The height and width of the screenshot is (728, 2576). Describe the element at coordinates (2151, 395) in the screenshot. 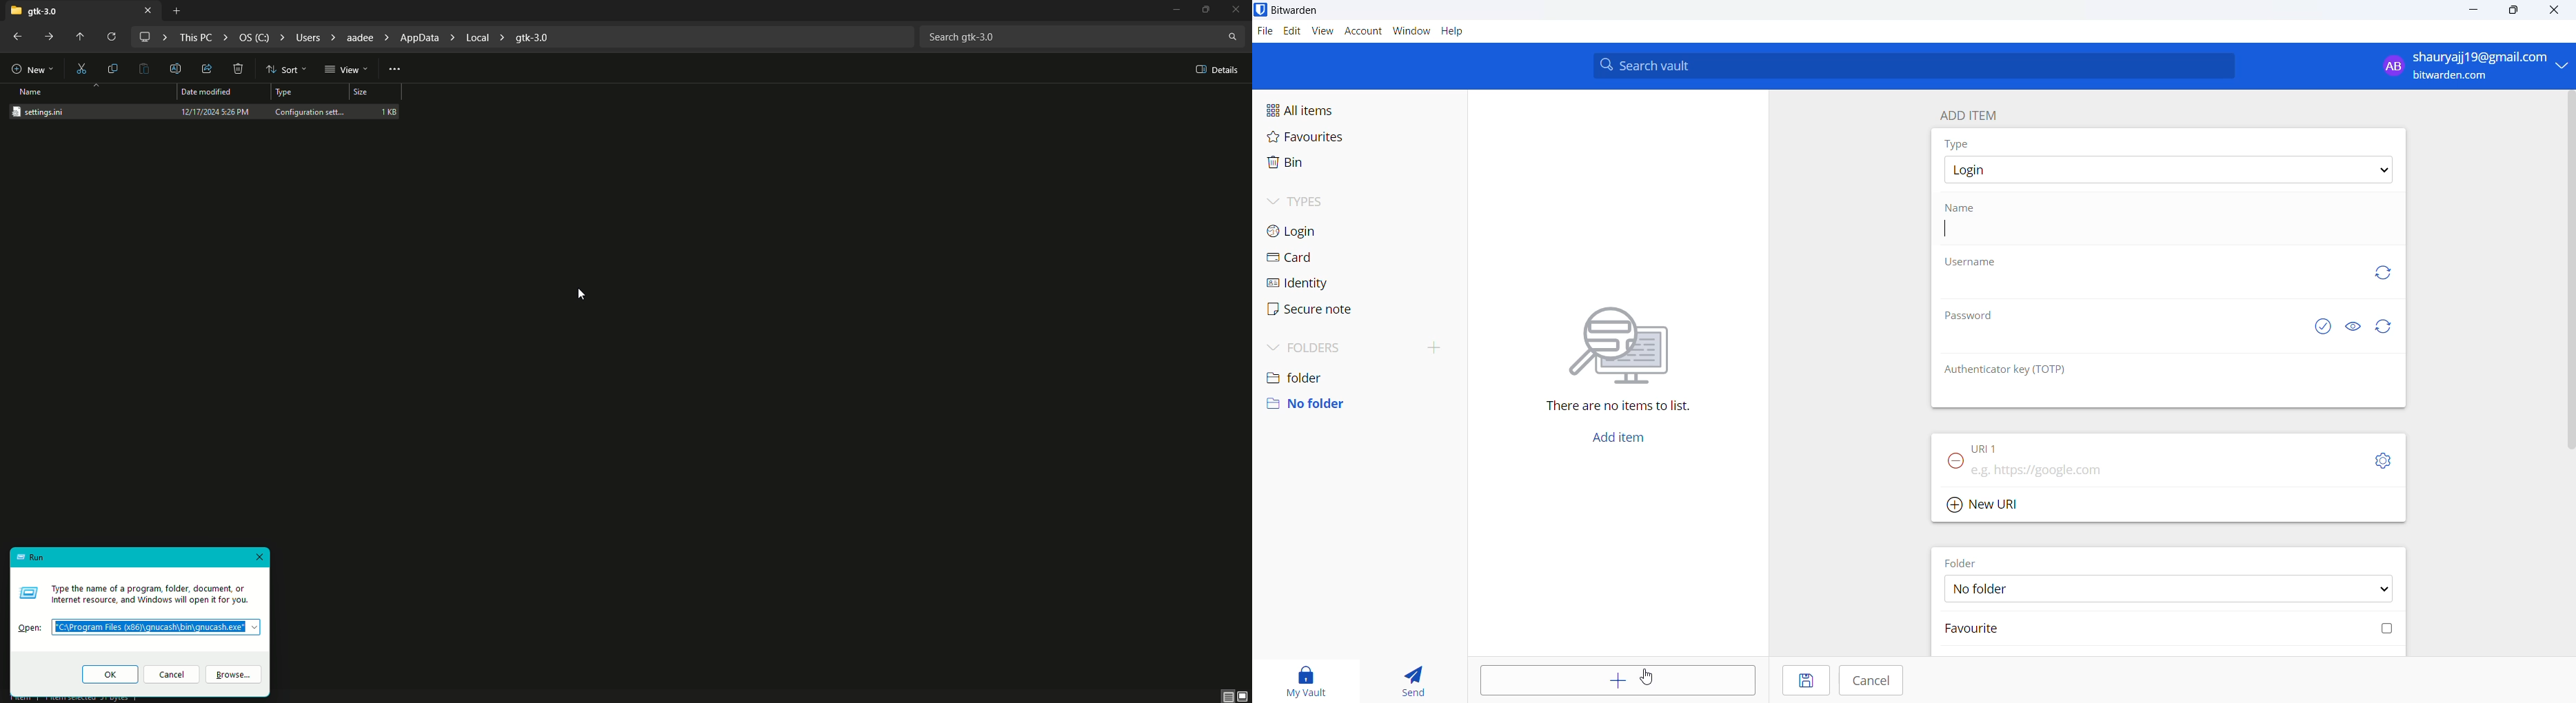

I see `OTP input box` at that location.